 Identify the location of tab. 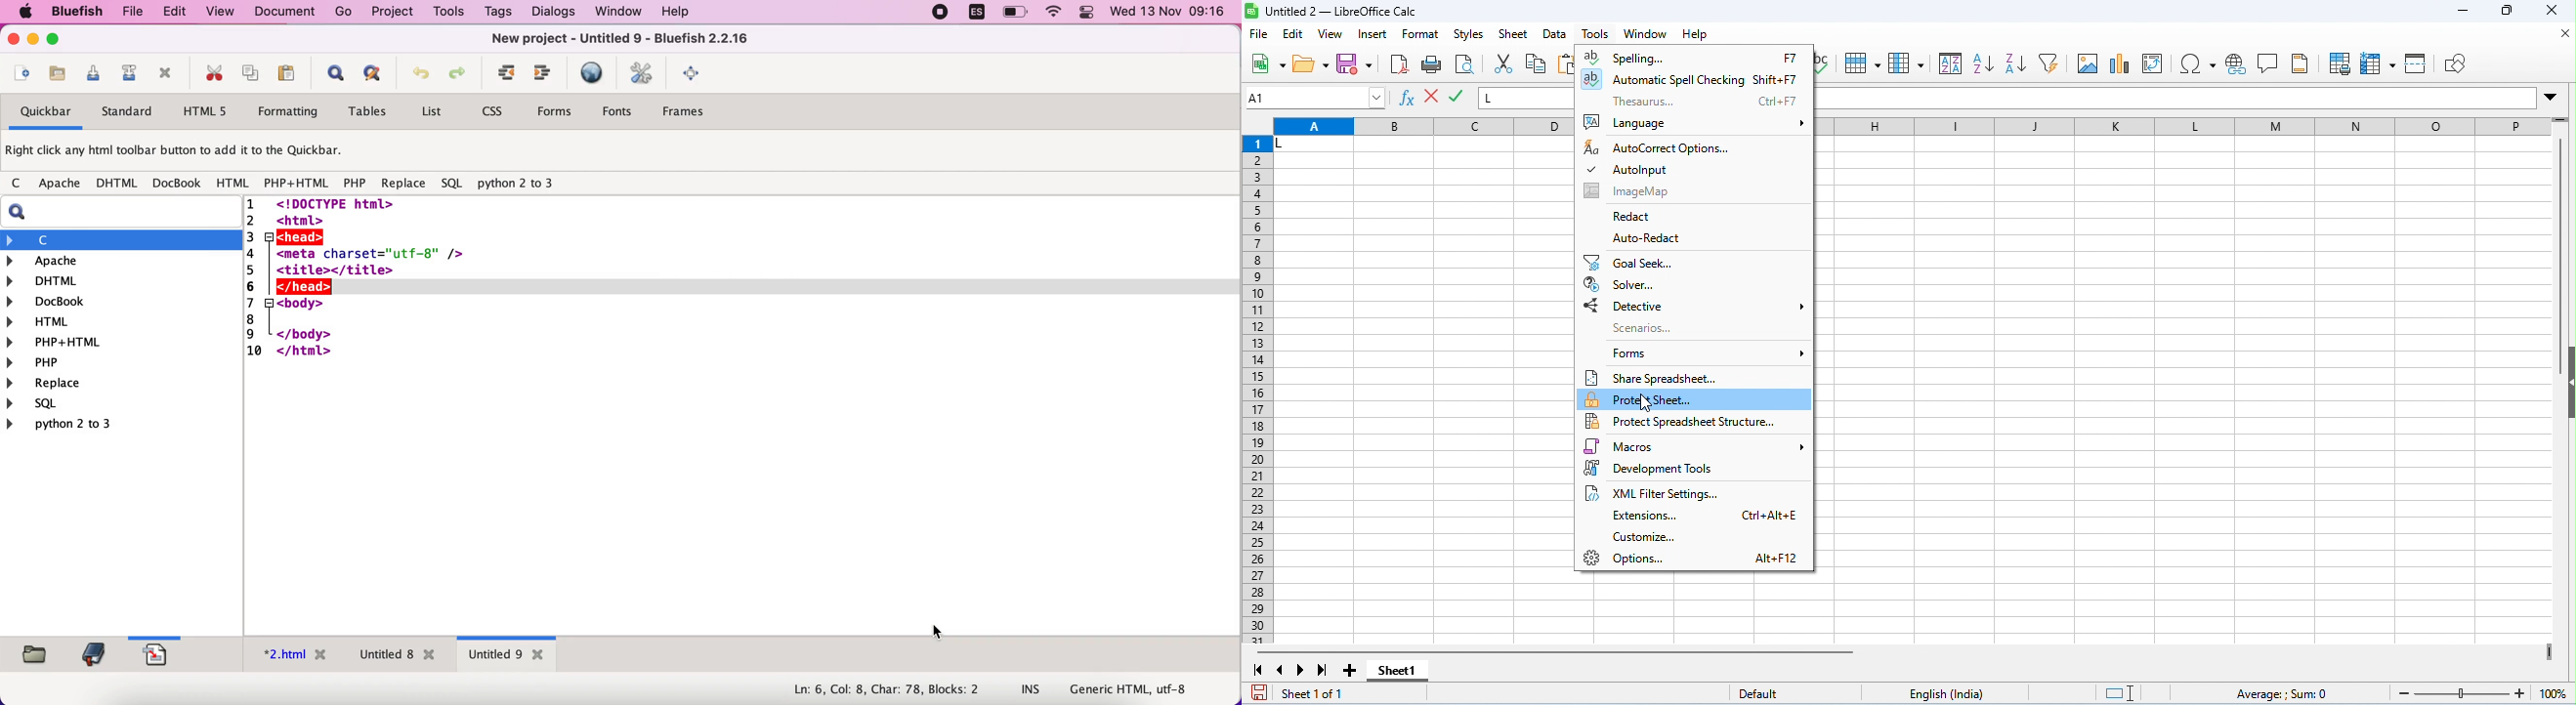
(394, 657).